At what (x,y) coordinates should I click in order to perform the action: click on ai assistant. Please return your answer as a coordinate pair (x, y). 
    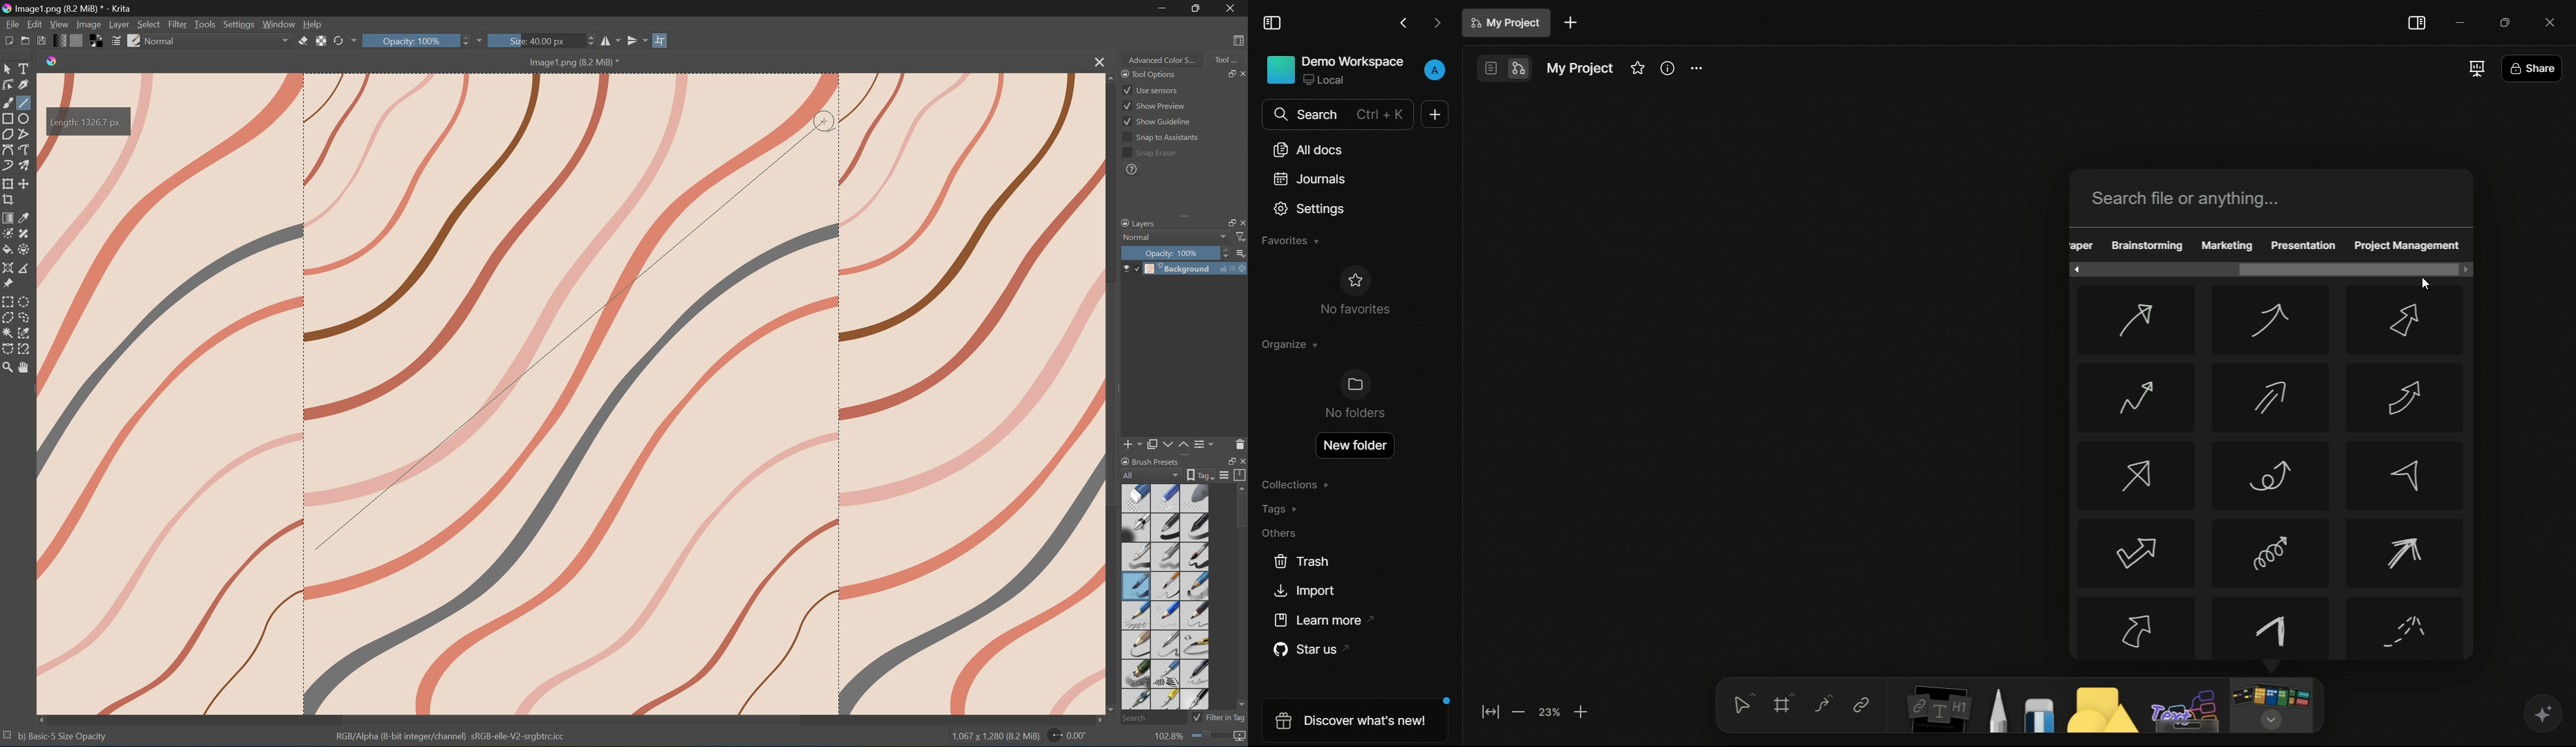
    Looking at the image, I should click on (2542, 714).